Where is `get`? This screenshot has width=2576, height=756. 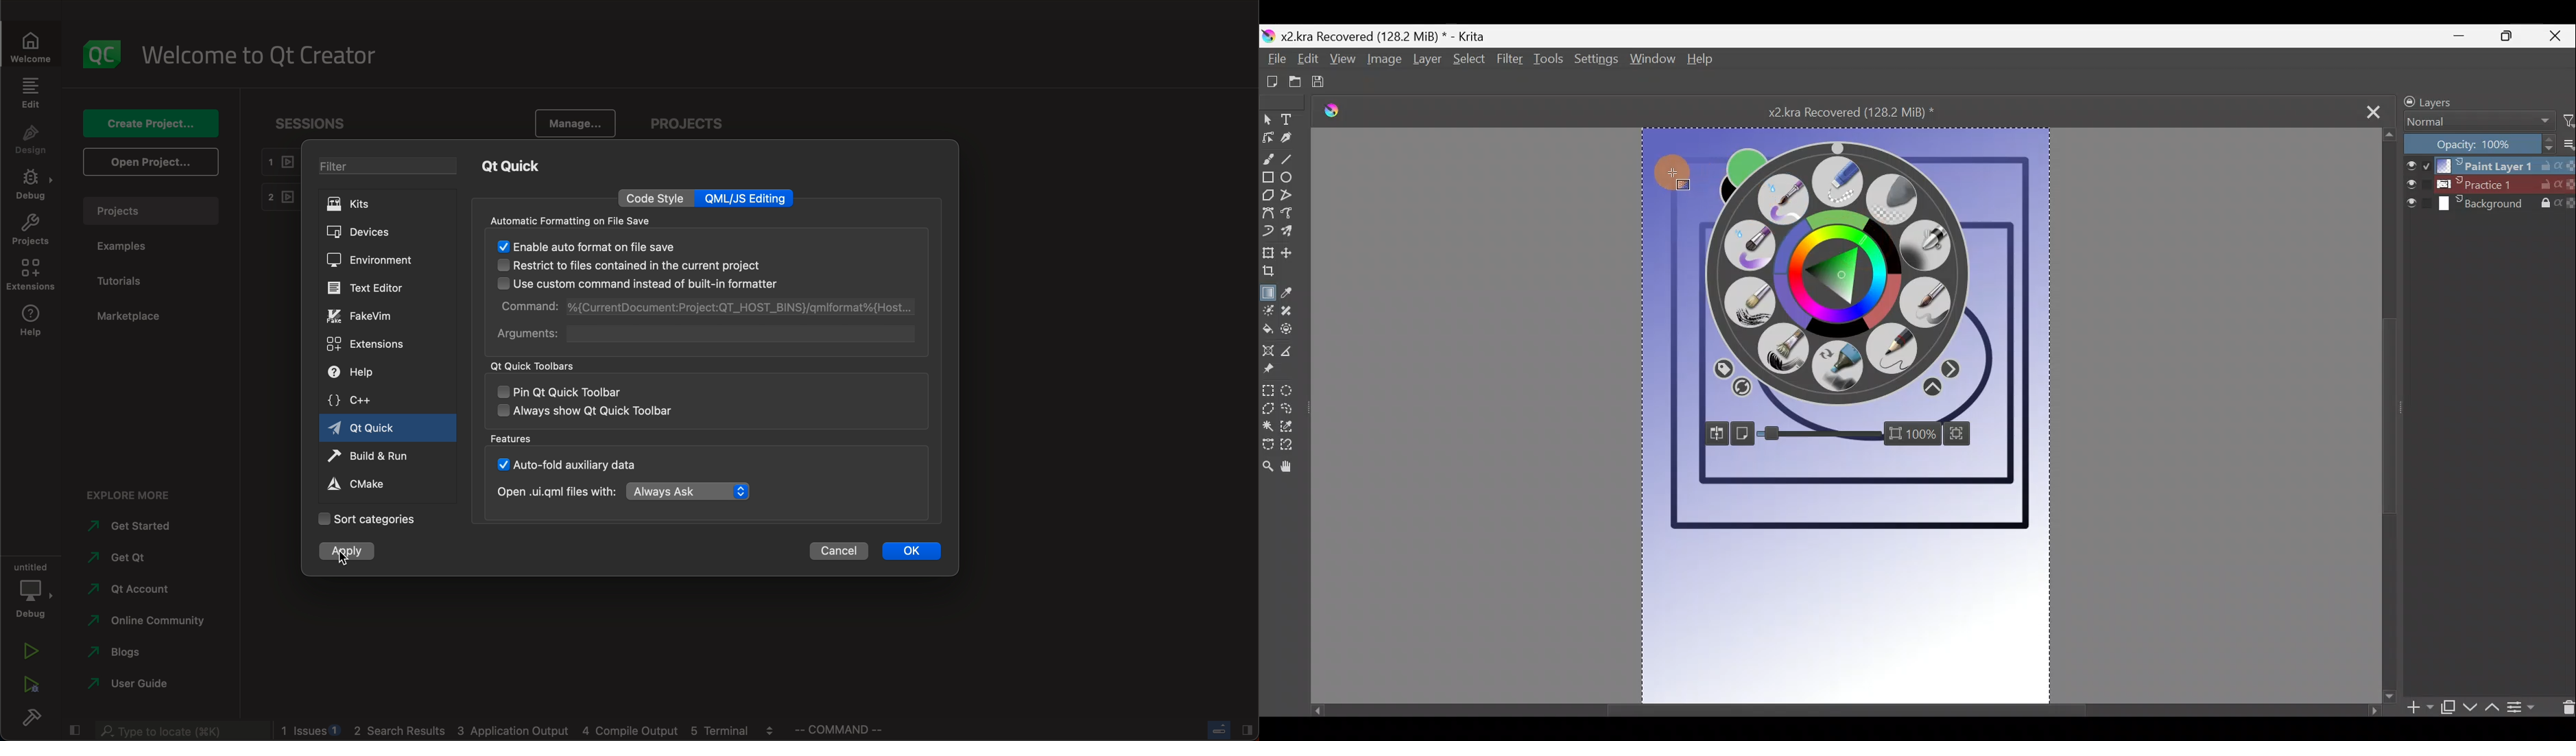
get is located at coordinates (130, 557).